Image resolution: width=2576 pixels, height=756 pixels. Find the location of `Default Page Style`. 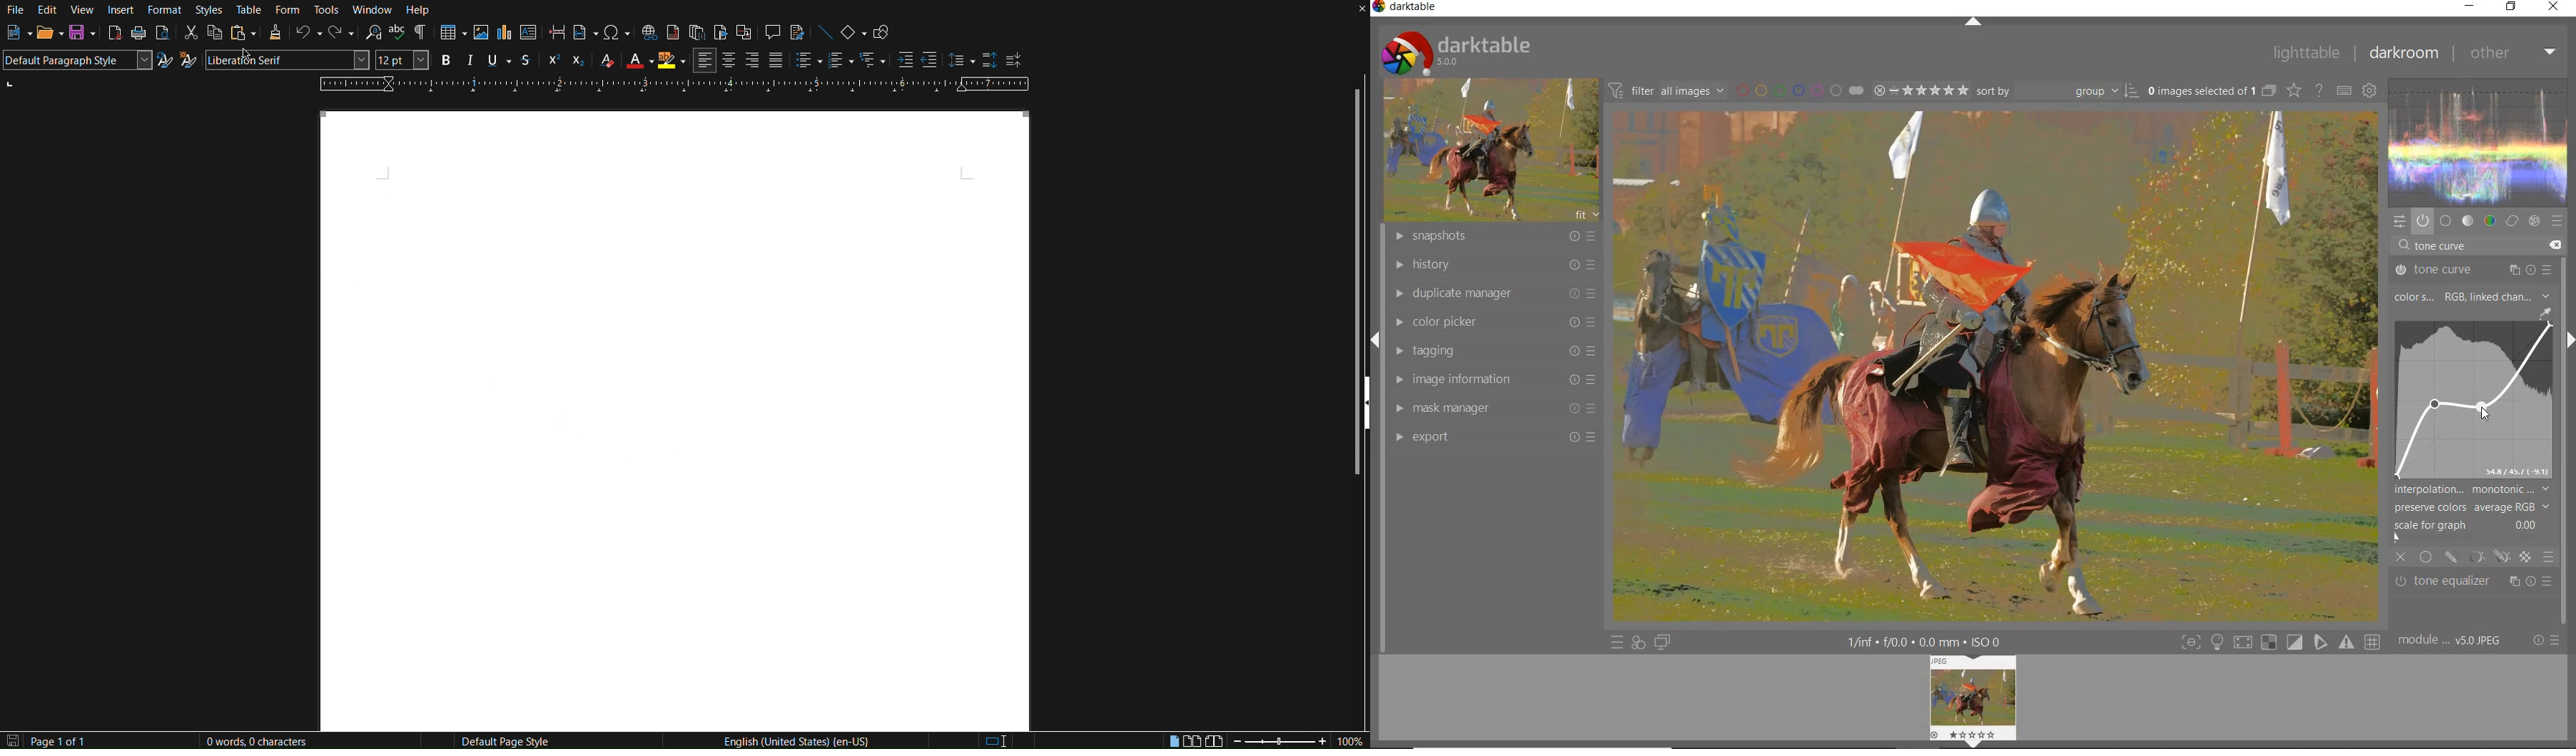

Default Page Style is located at coordinates (509, 742).